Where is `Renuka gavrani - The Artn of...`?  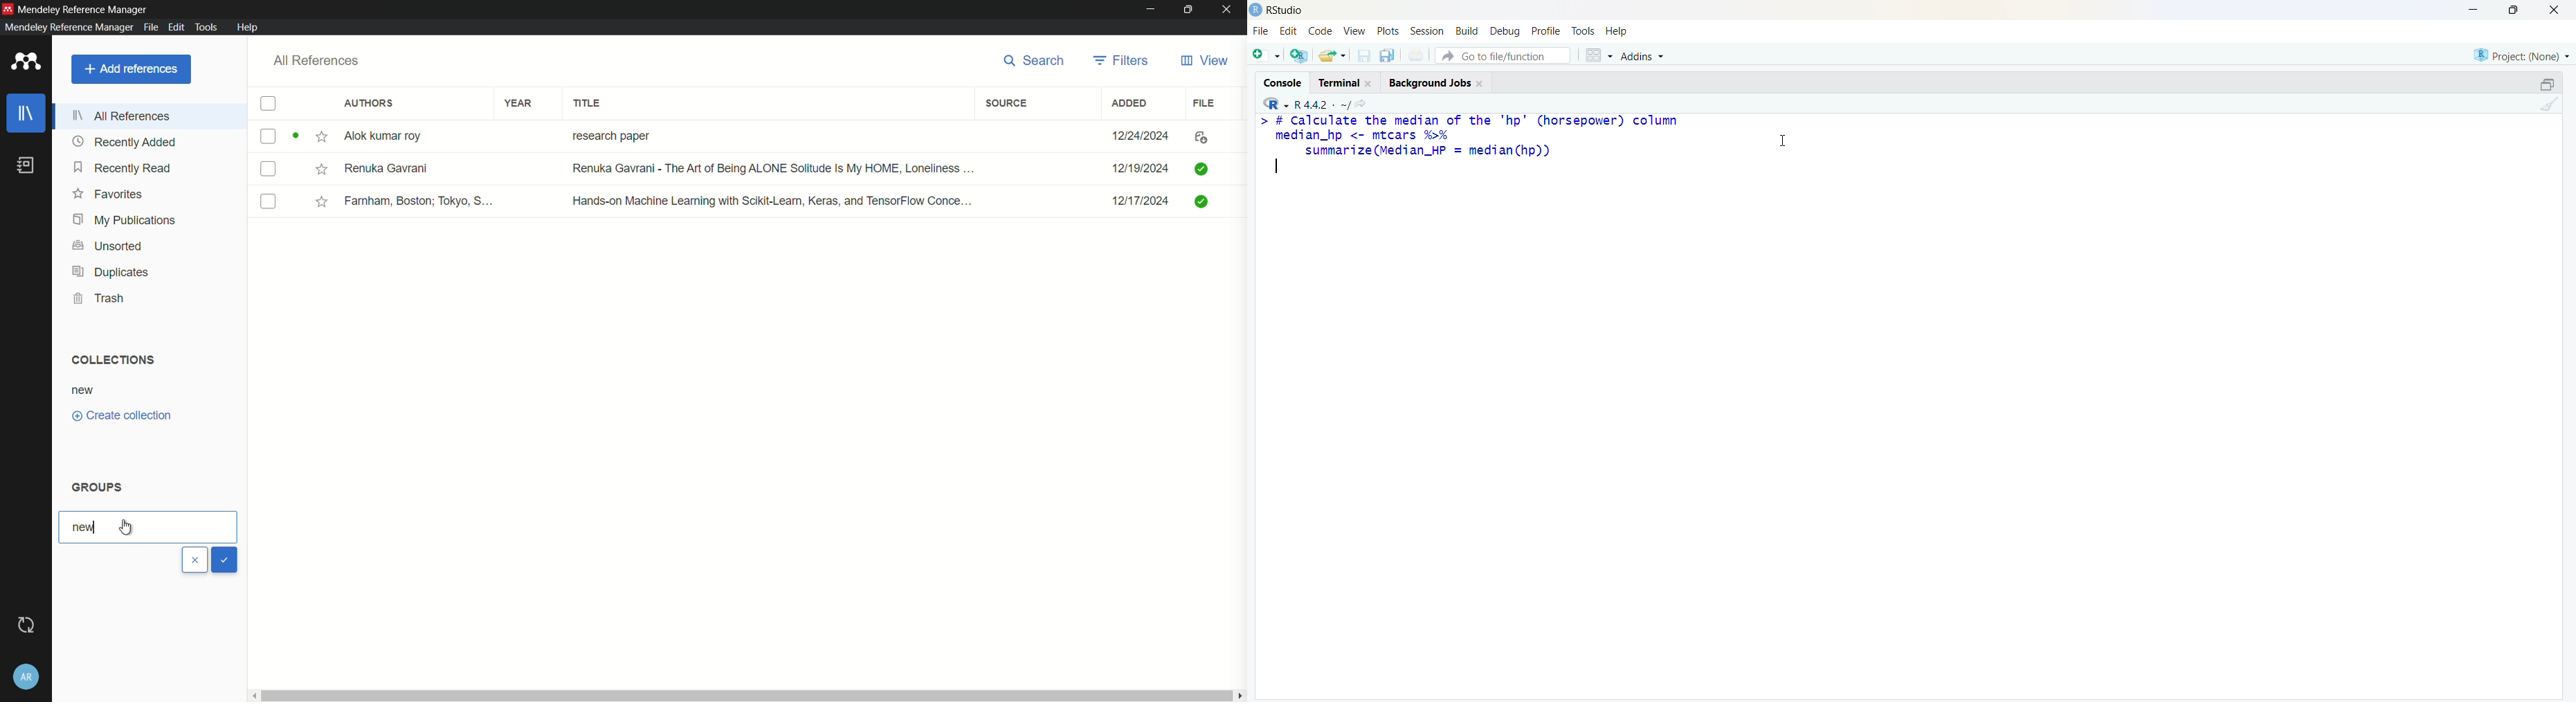 Renuka gavrani - The Artn of... is located at coordinates (769, 170).